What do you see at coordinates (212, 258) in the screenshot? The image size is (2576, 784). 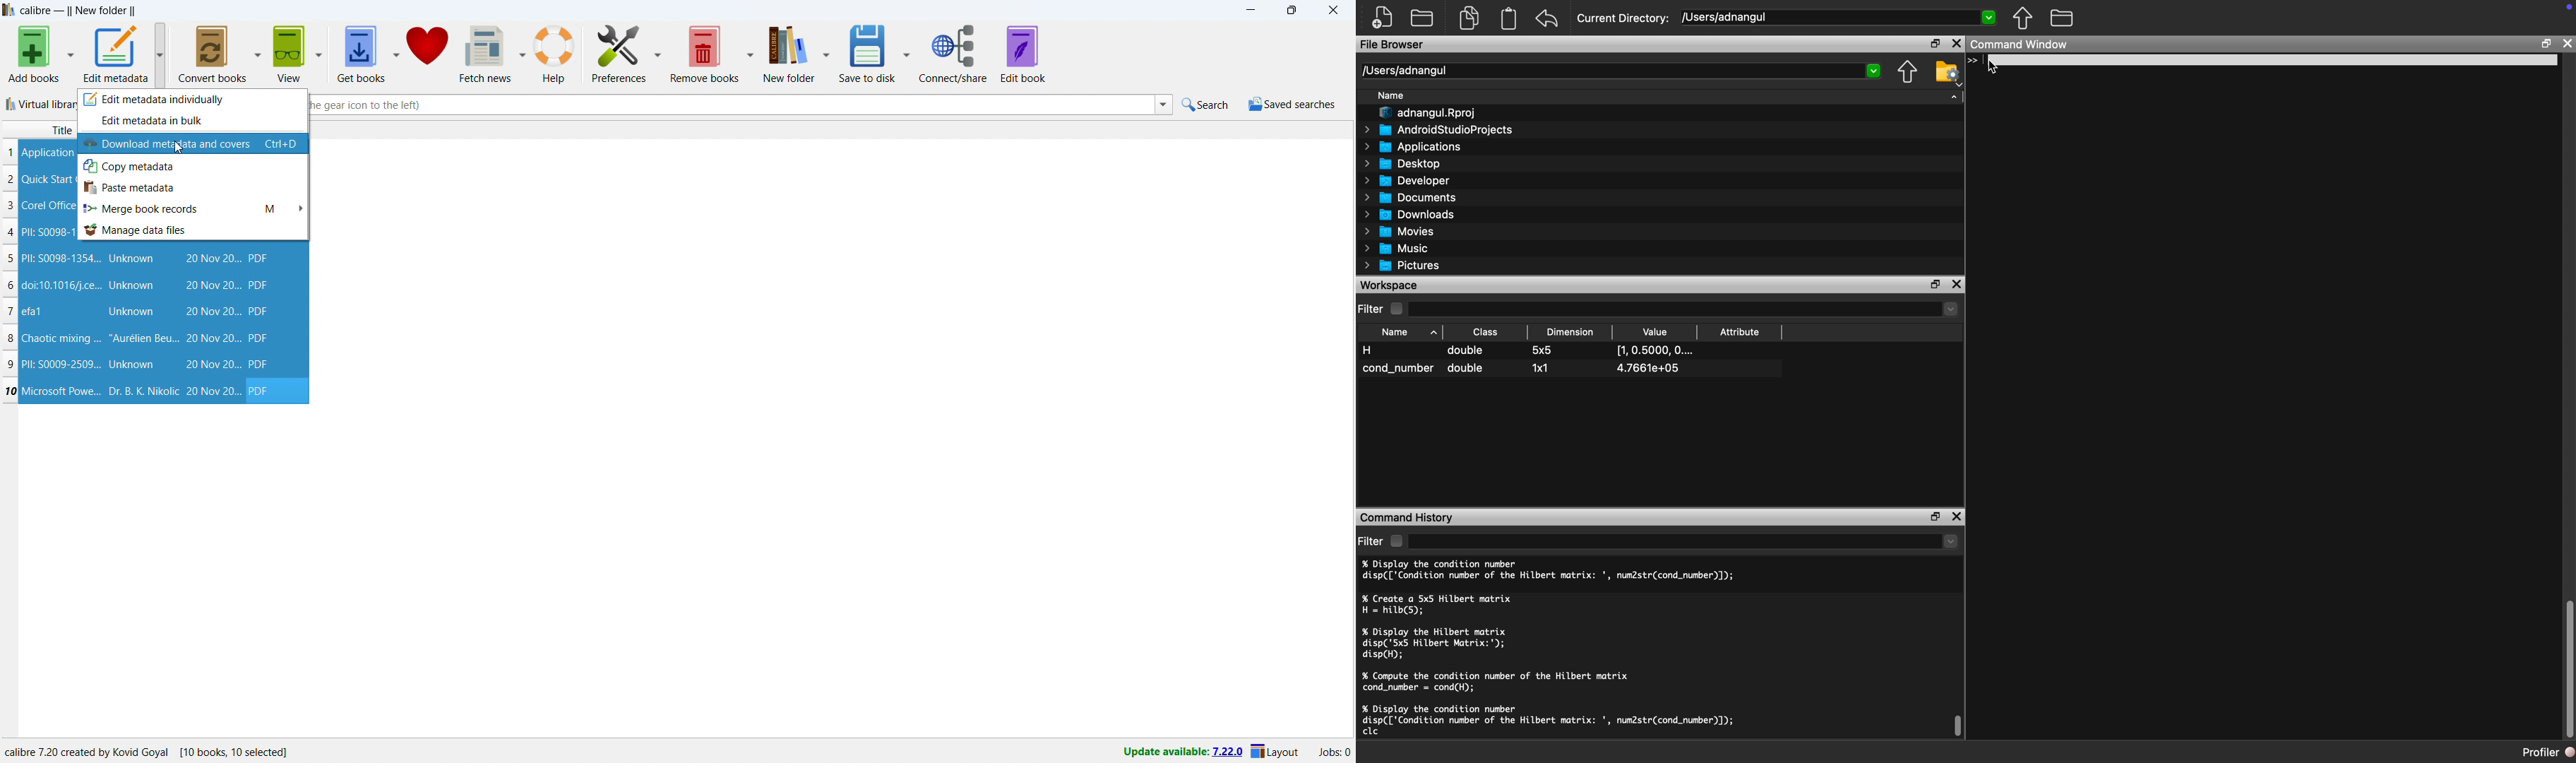 I see `20 Nov 20...` at bounding box center [212, 258].